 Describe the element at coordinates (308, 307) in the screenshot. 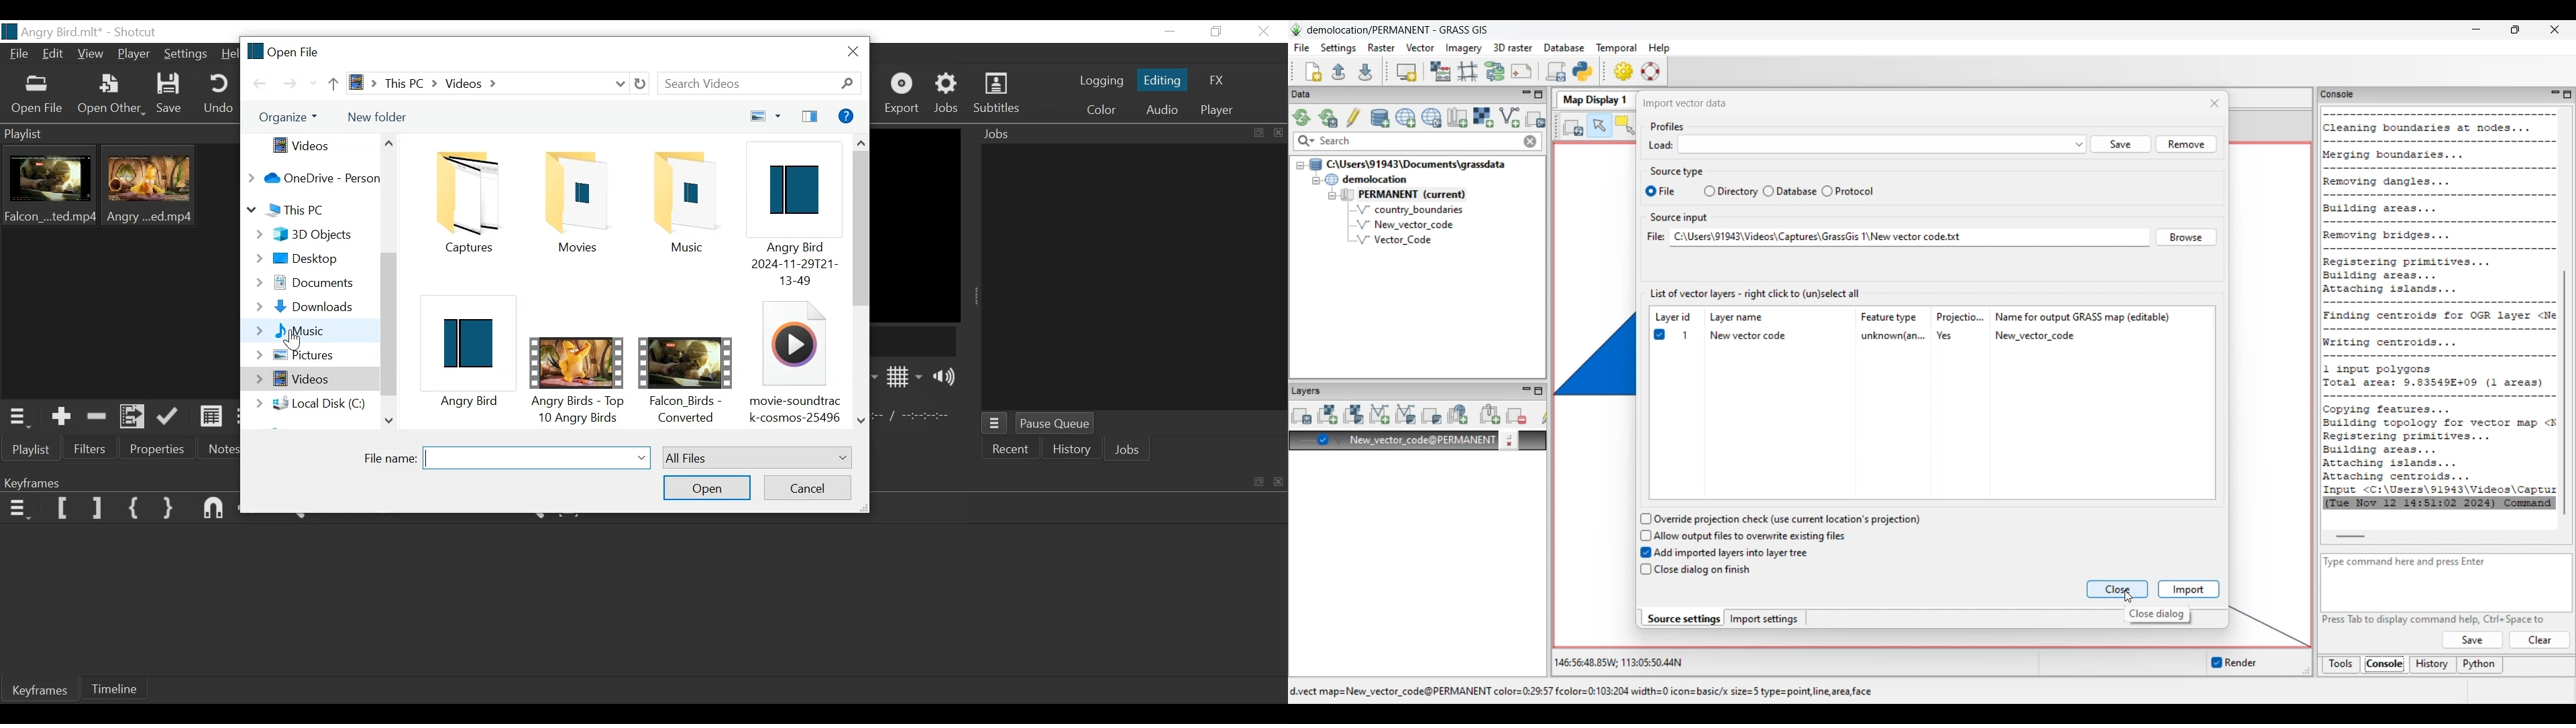

I see `Downloads` at that location.